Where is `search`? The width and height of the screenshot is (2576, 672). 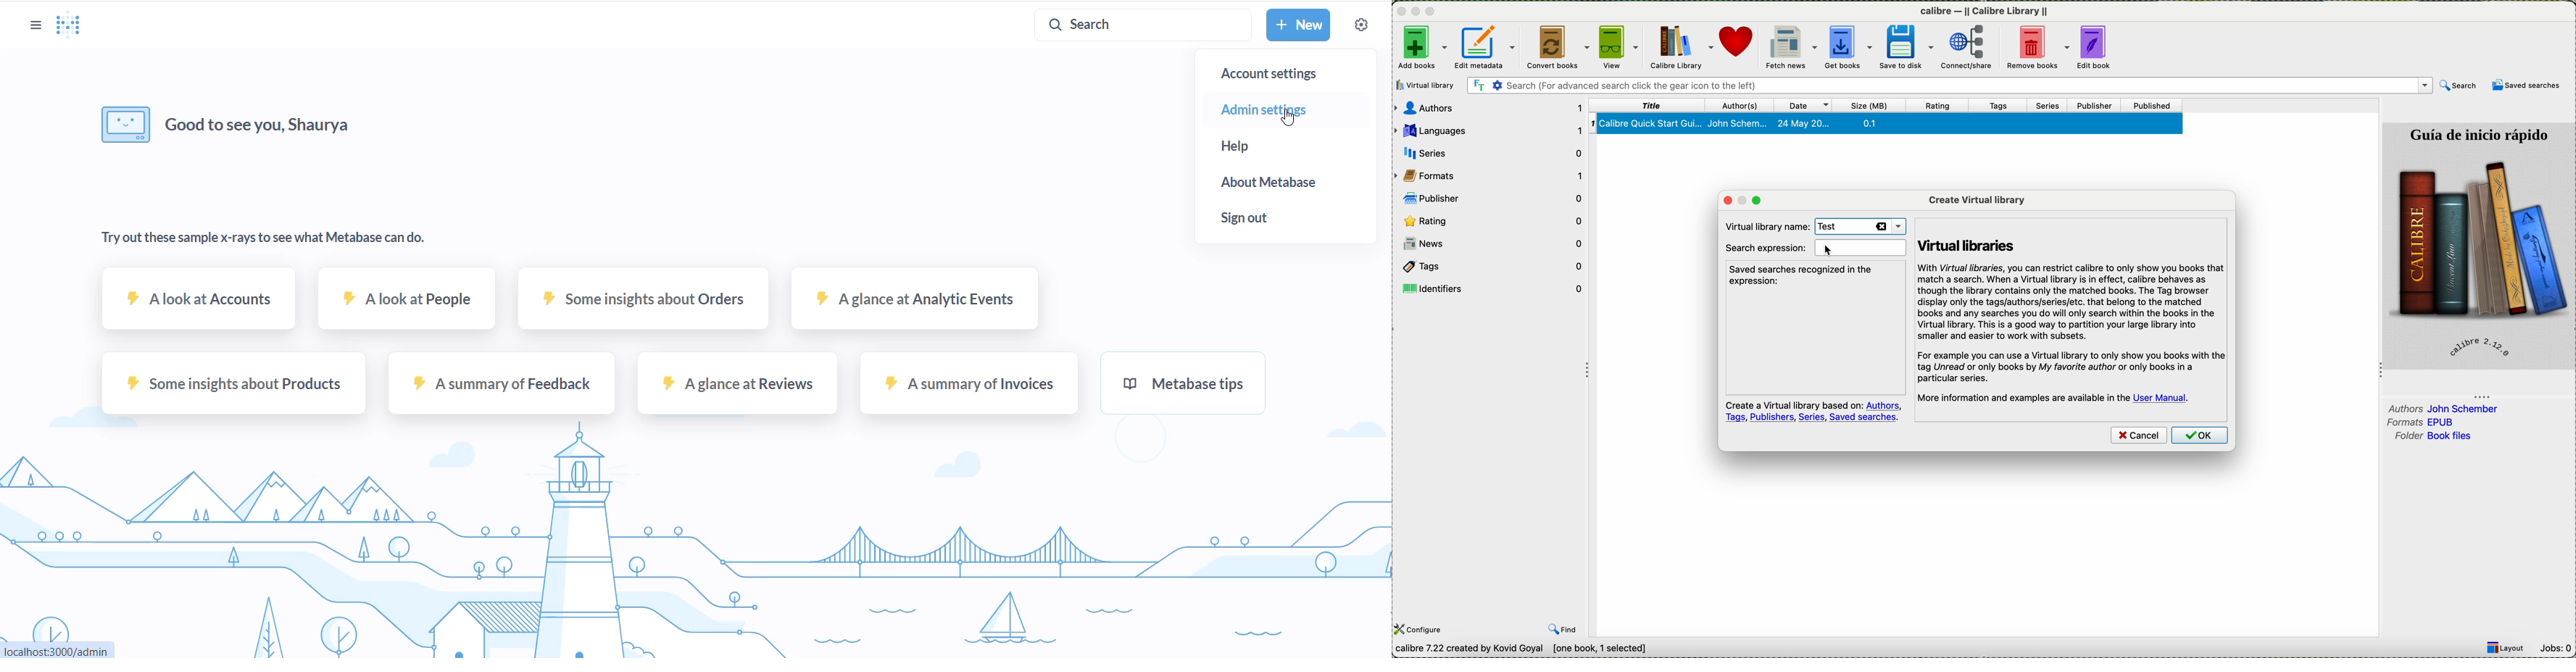
search is located at coordinates (2458, 86).